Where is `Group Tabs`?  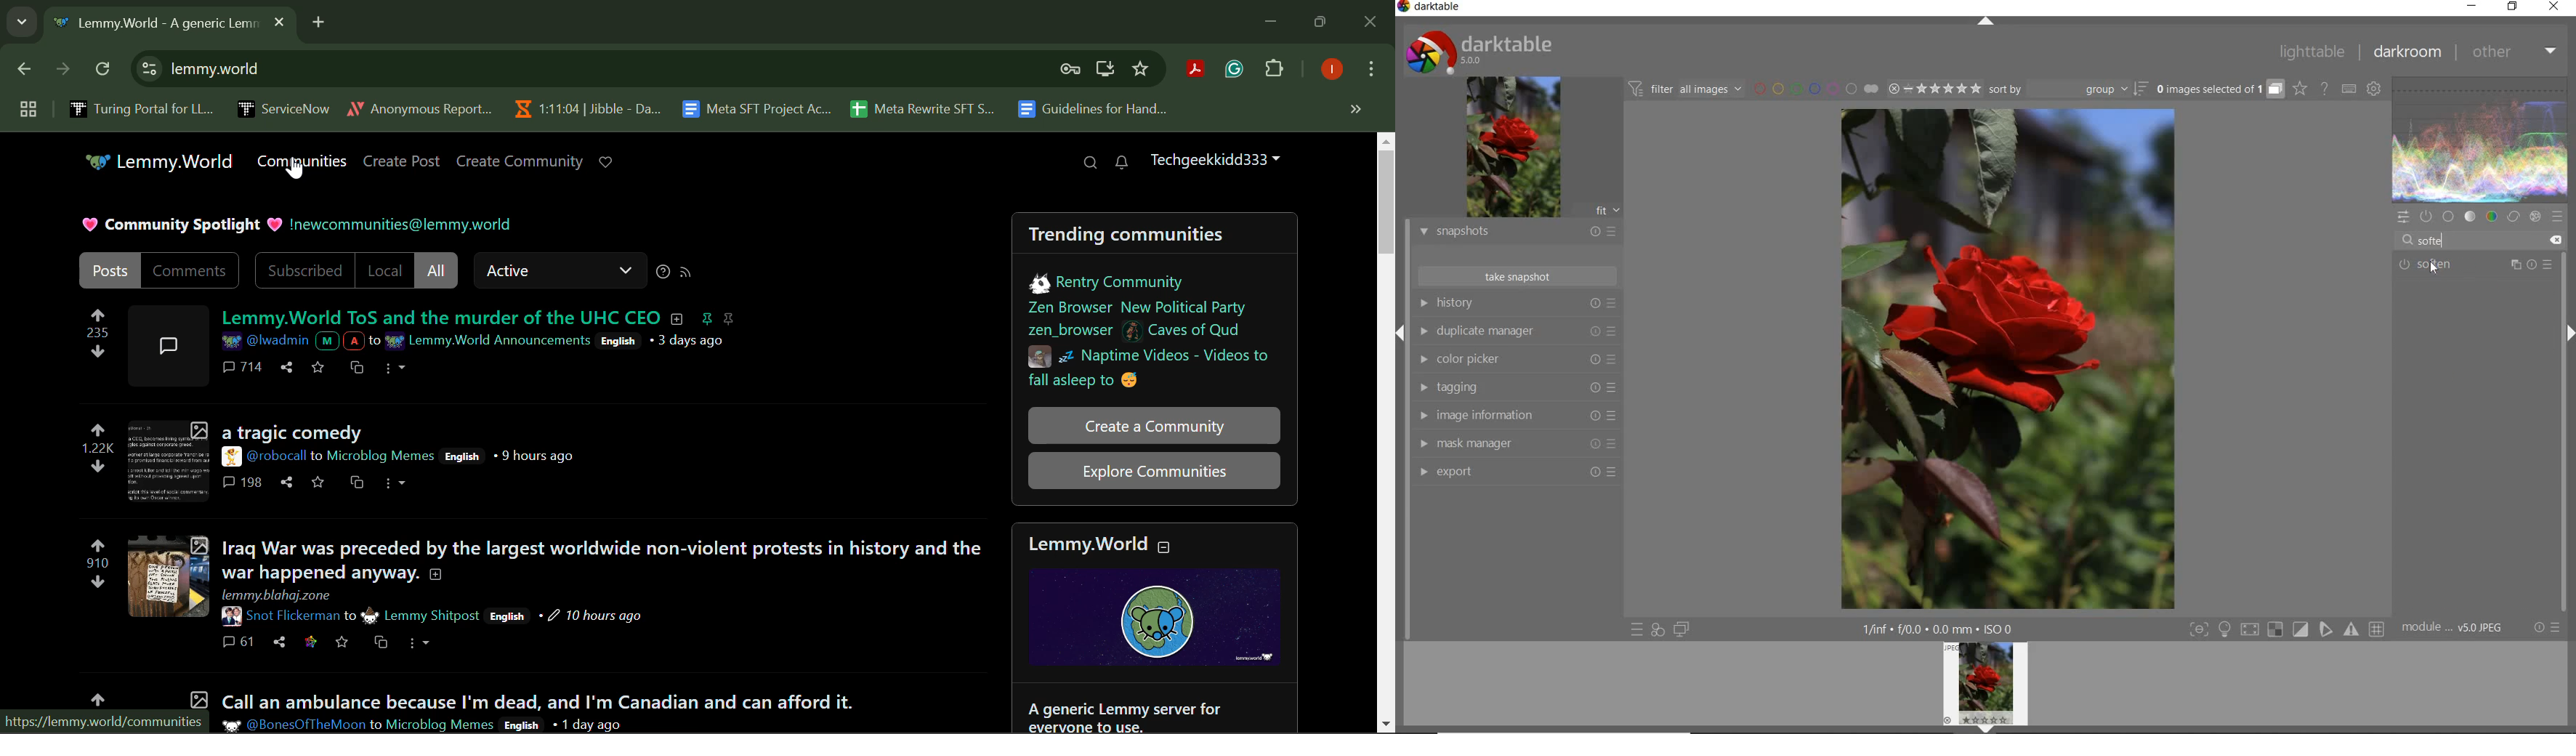 Group Tabs is located at coordinates (28, 108).